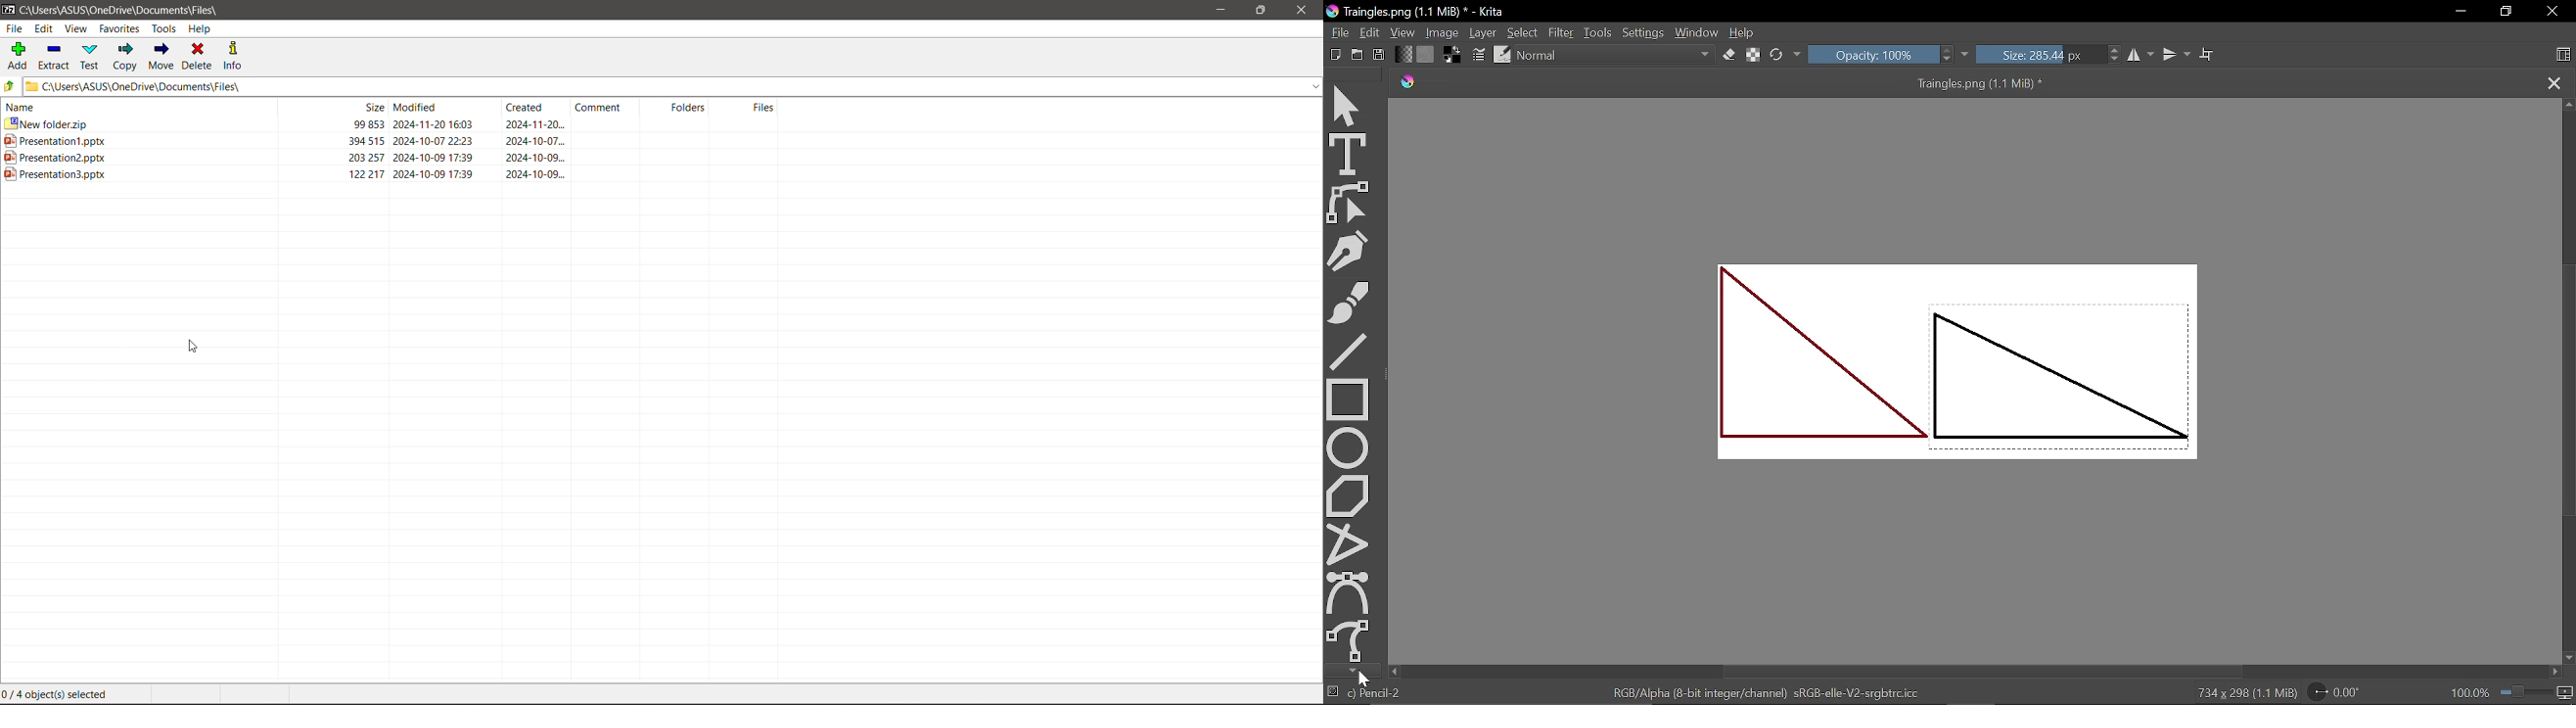 This screenshot has height=728, width=2576. What do you see at coordinates (1404, 33) in the screenshot?
I see `View` at bounding box center [1404, 33].